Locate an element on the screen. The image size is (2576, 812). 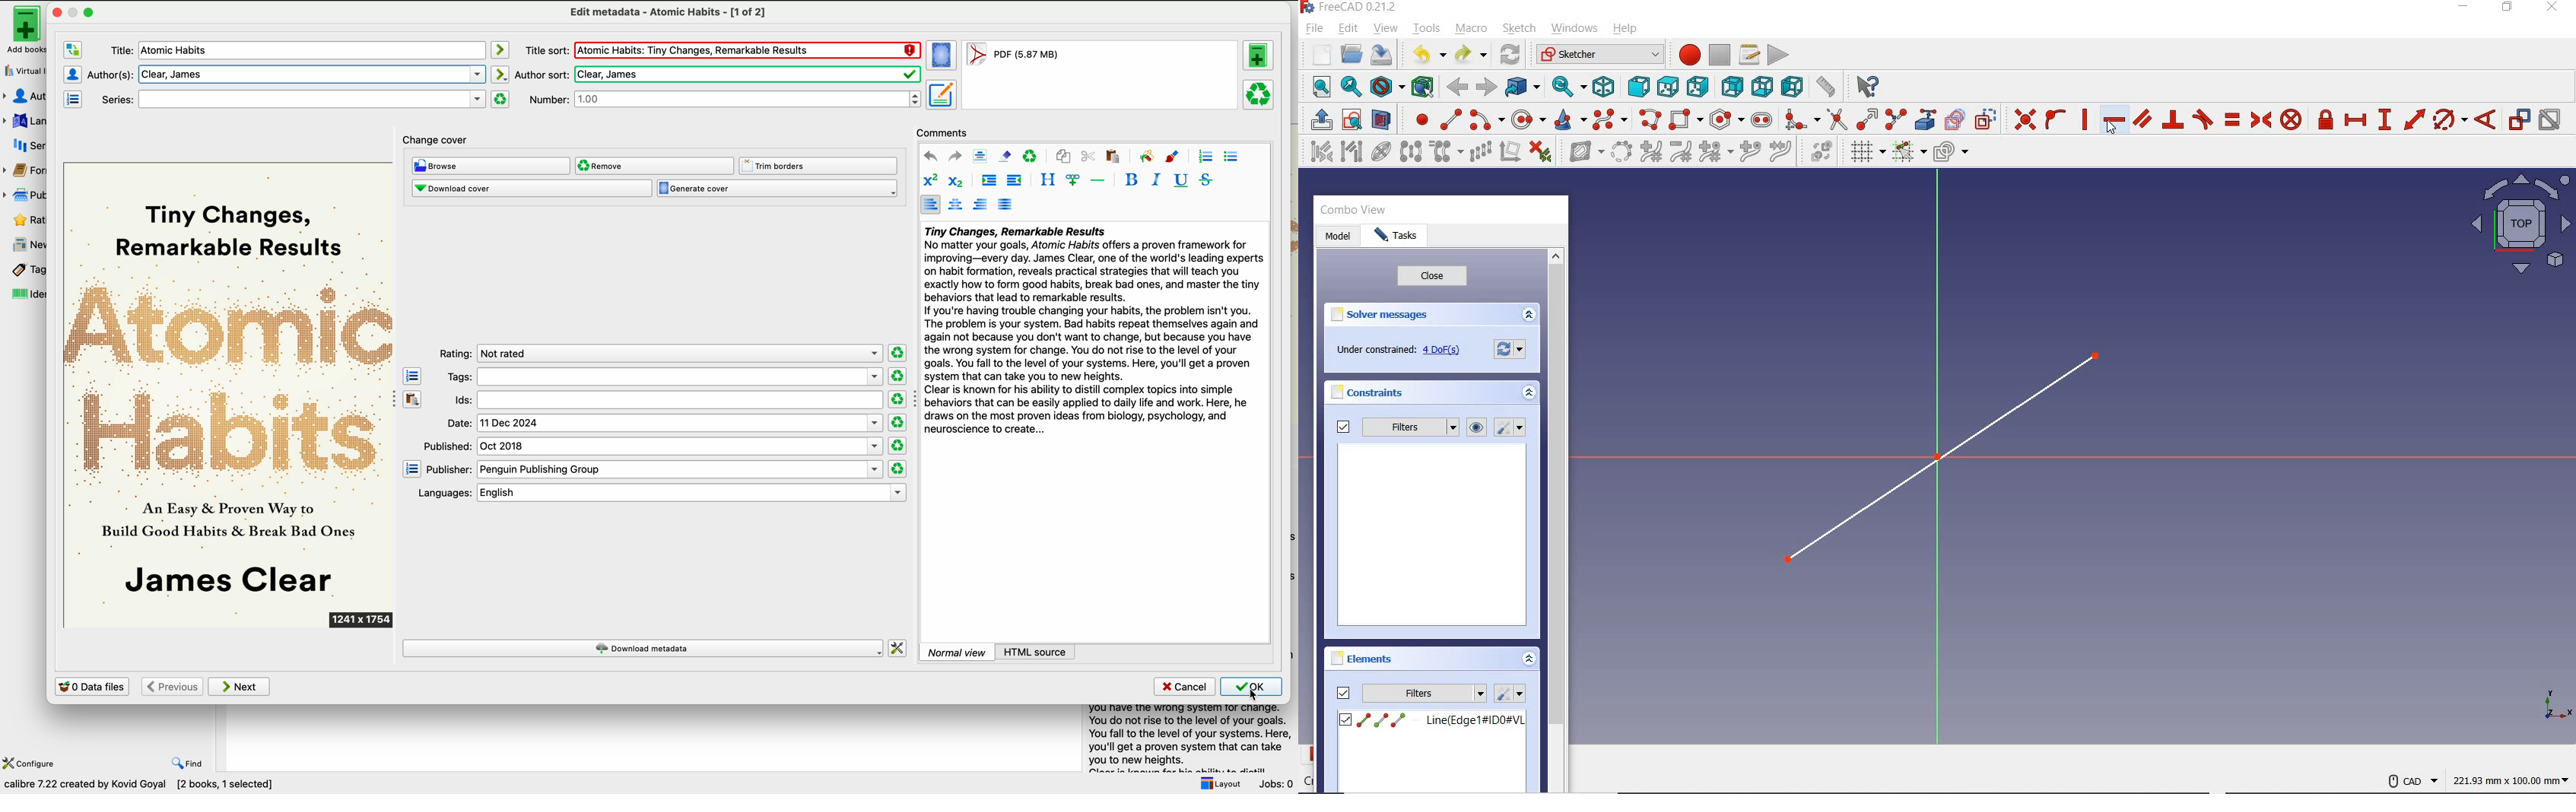
CONSTRAIN VERTICALLY is located at coordinates (2084, 118).